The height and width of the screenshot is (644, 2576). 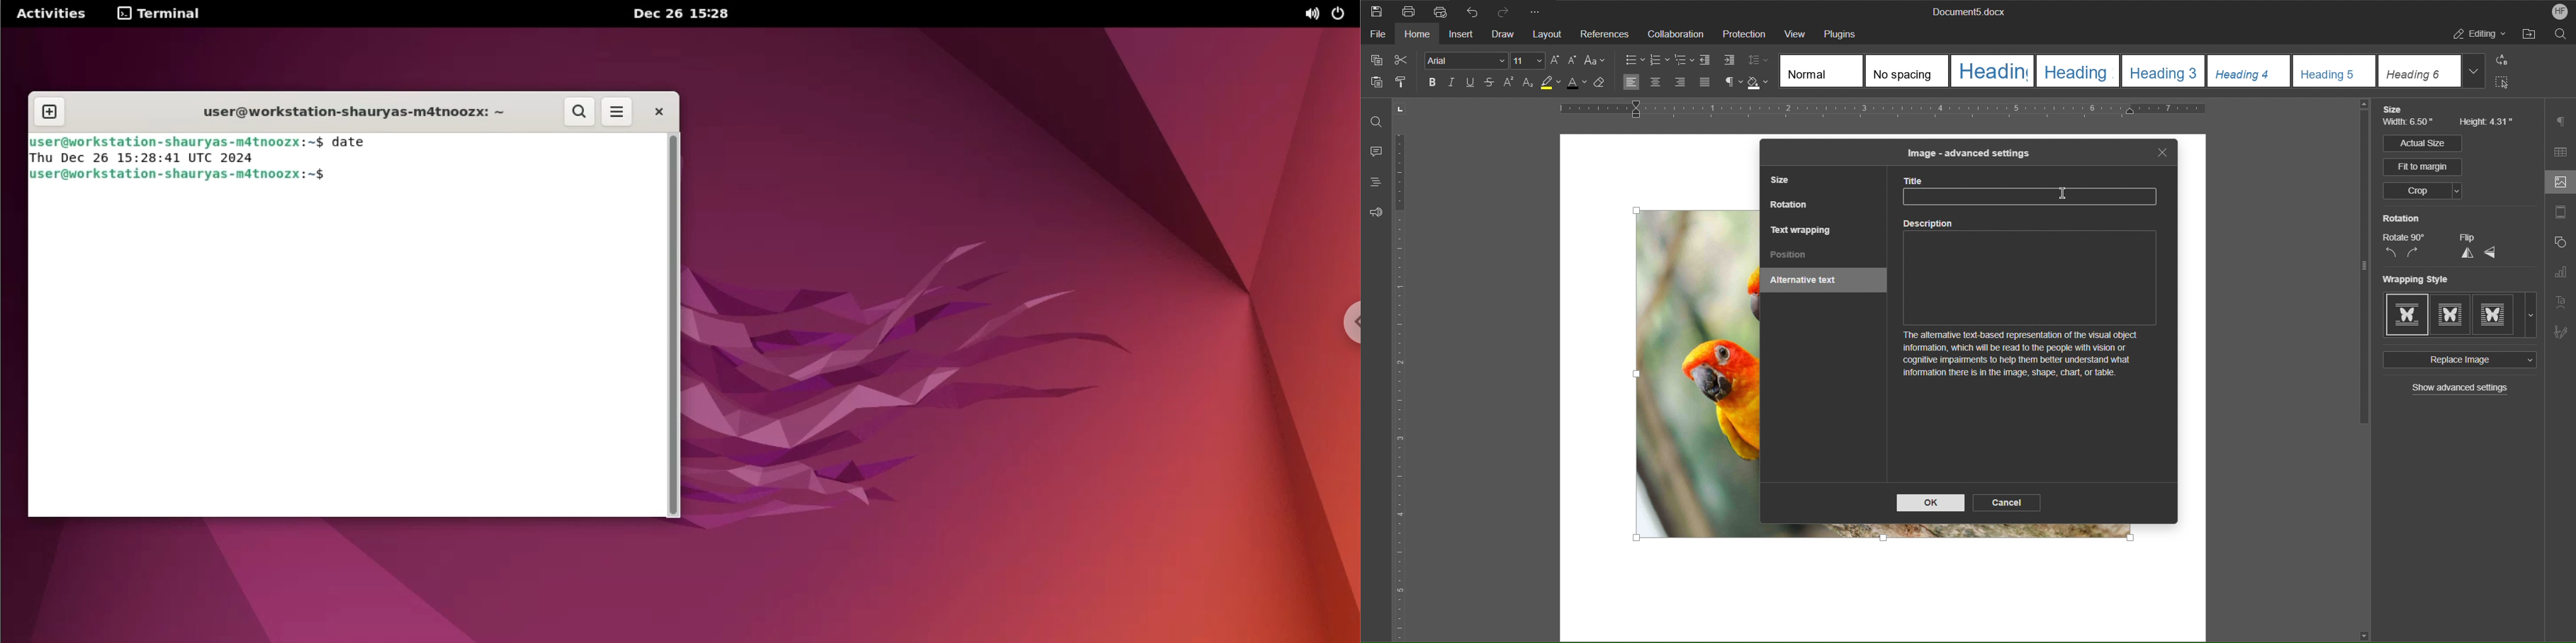 What do you see at coordinates (1529, 61) in the screenshot?
I see `Font size` at bounding box center [1529, 61].